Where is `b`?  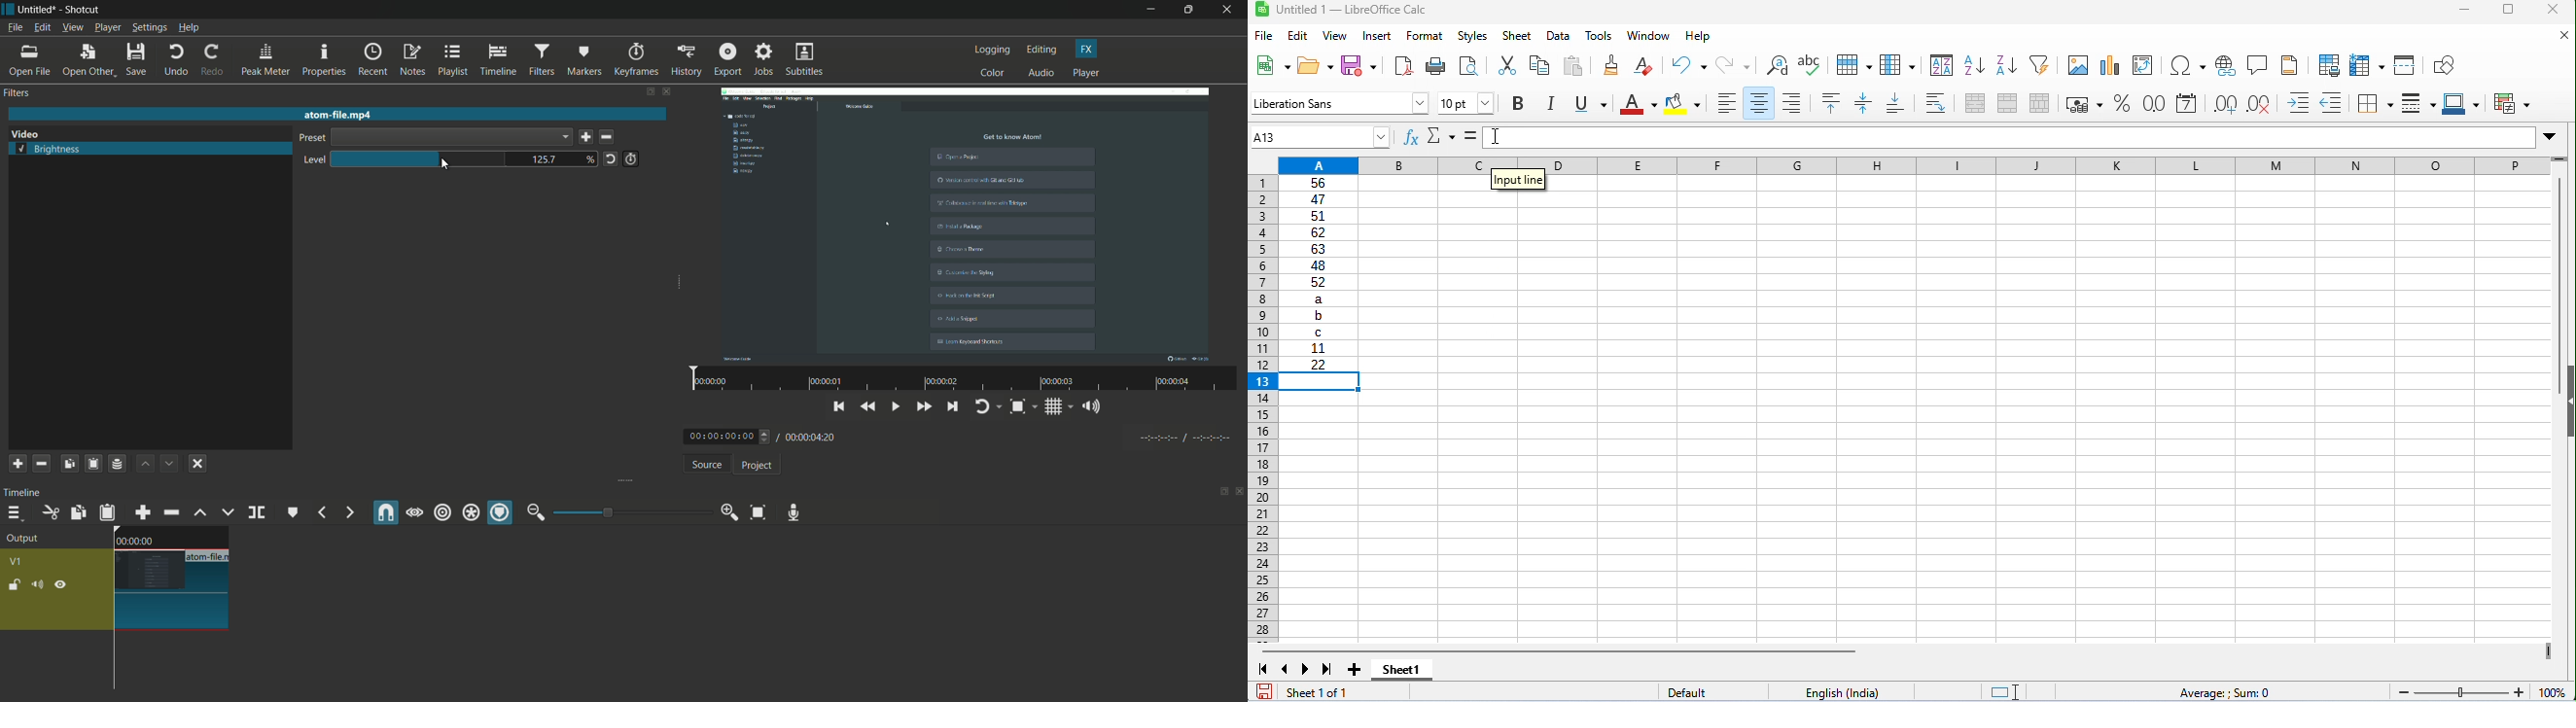
b is located at coordinates (1318, 316).